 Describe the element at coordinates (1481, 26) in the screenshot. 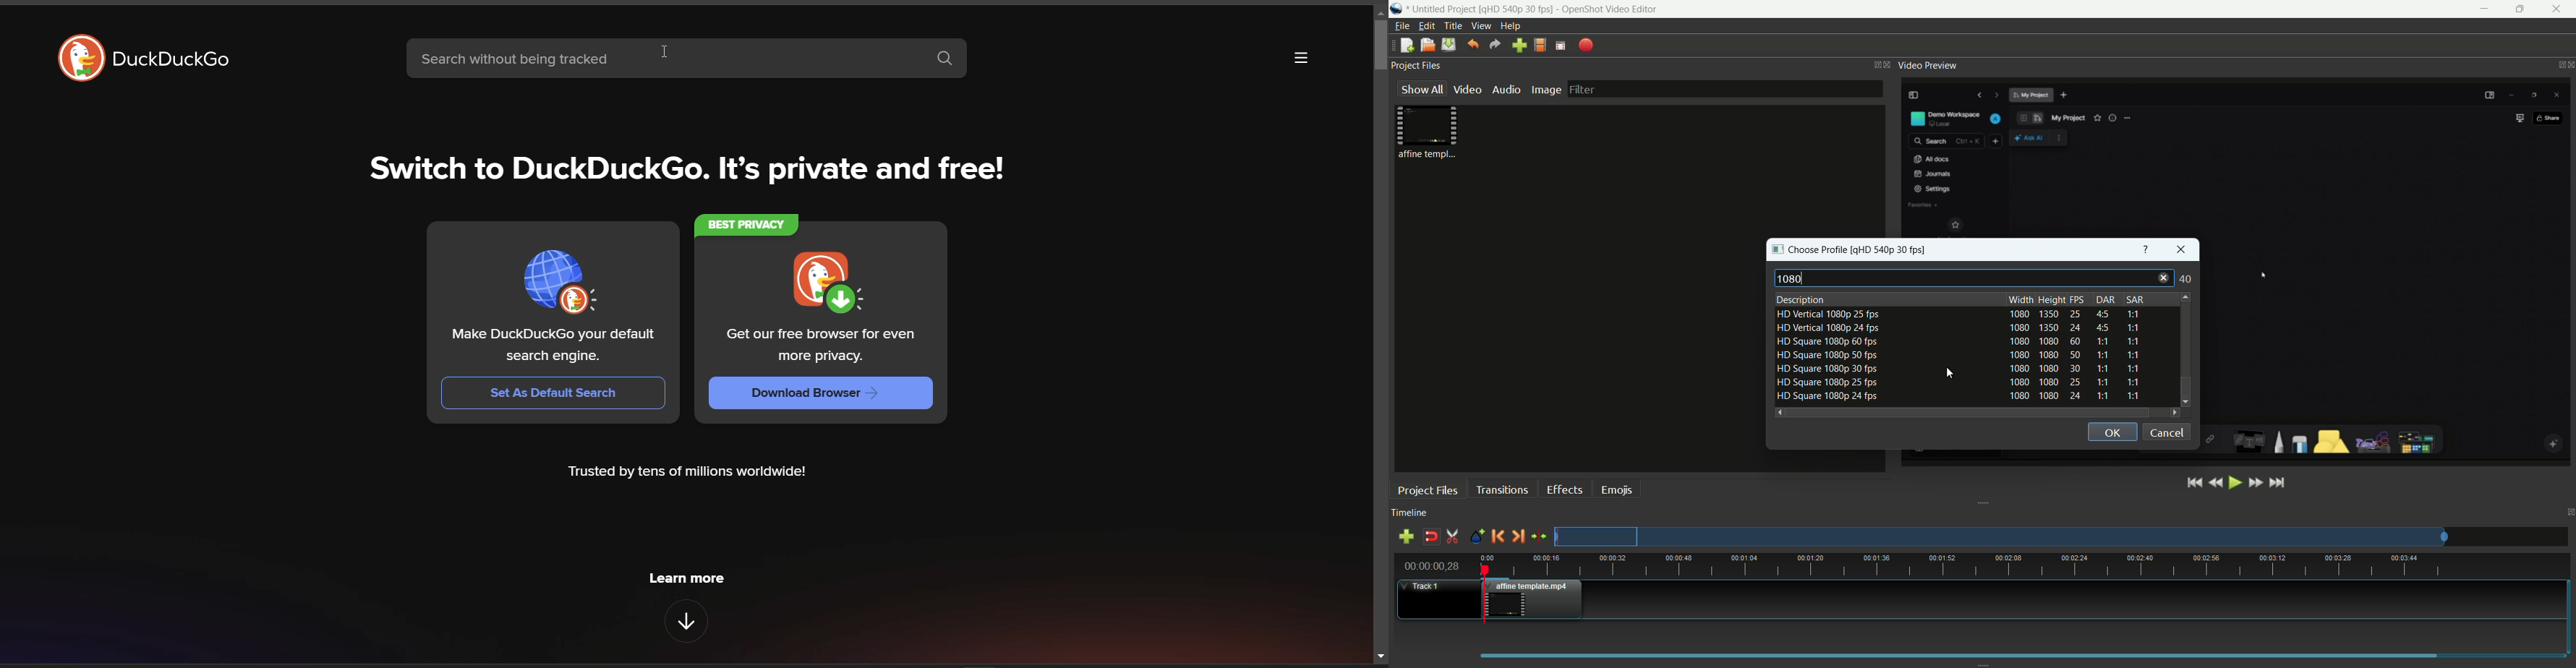

I see `view menu` at that location.